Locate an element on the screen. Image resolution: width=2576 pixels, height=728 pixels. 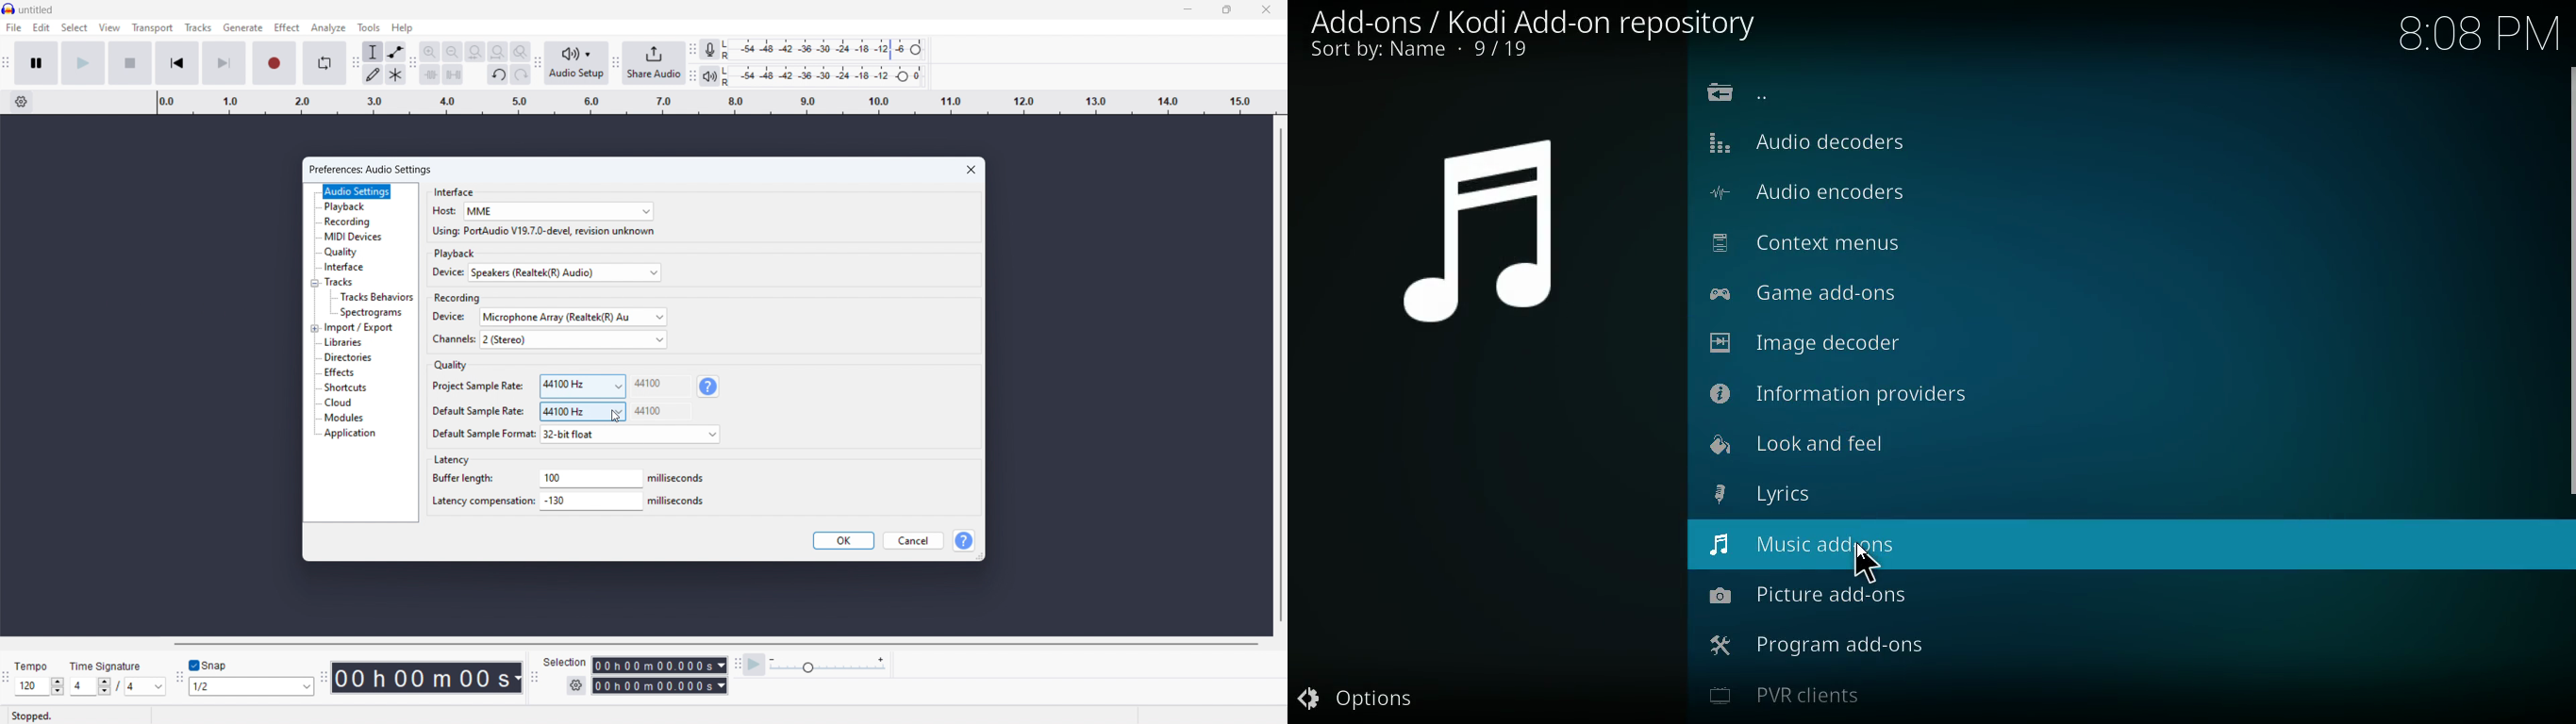
previous is located at coordinates (1748, 92).